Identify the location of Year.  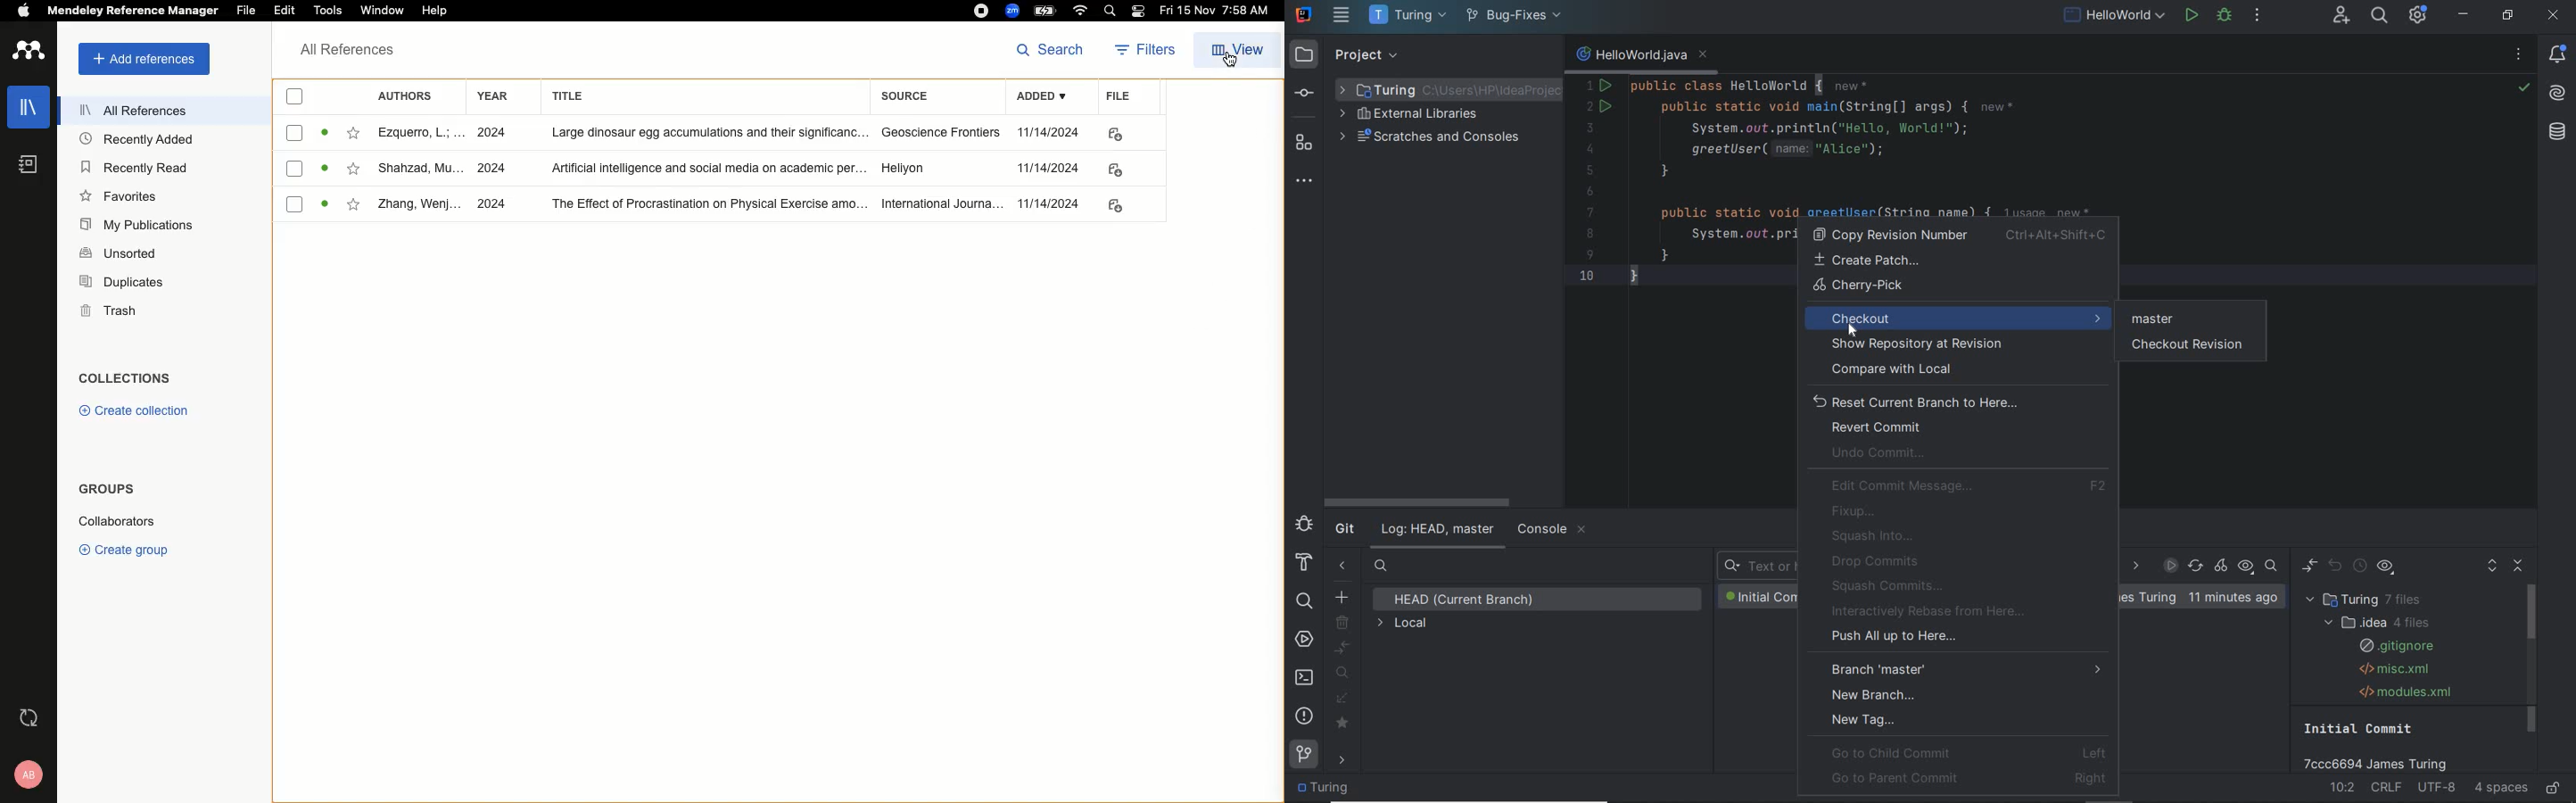
(490, 99).